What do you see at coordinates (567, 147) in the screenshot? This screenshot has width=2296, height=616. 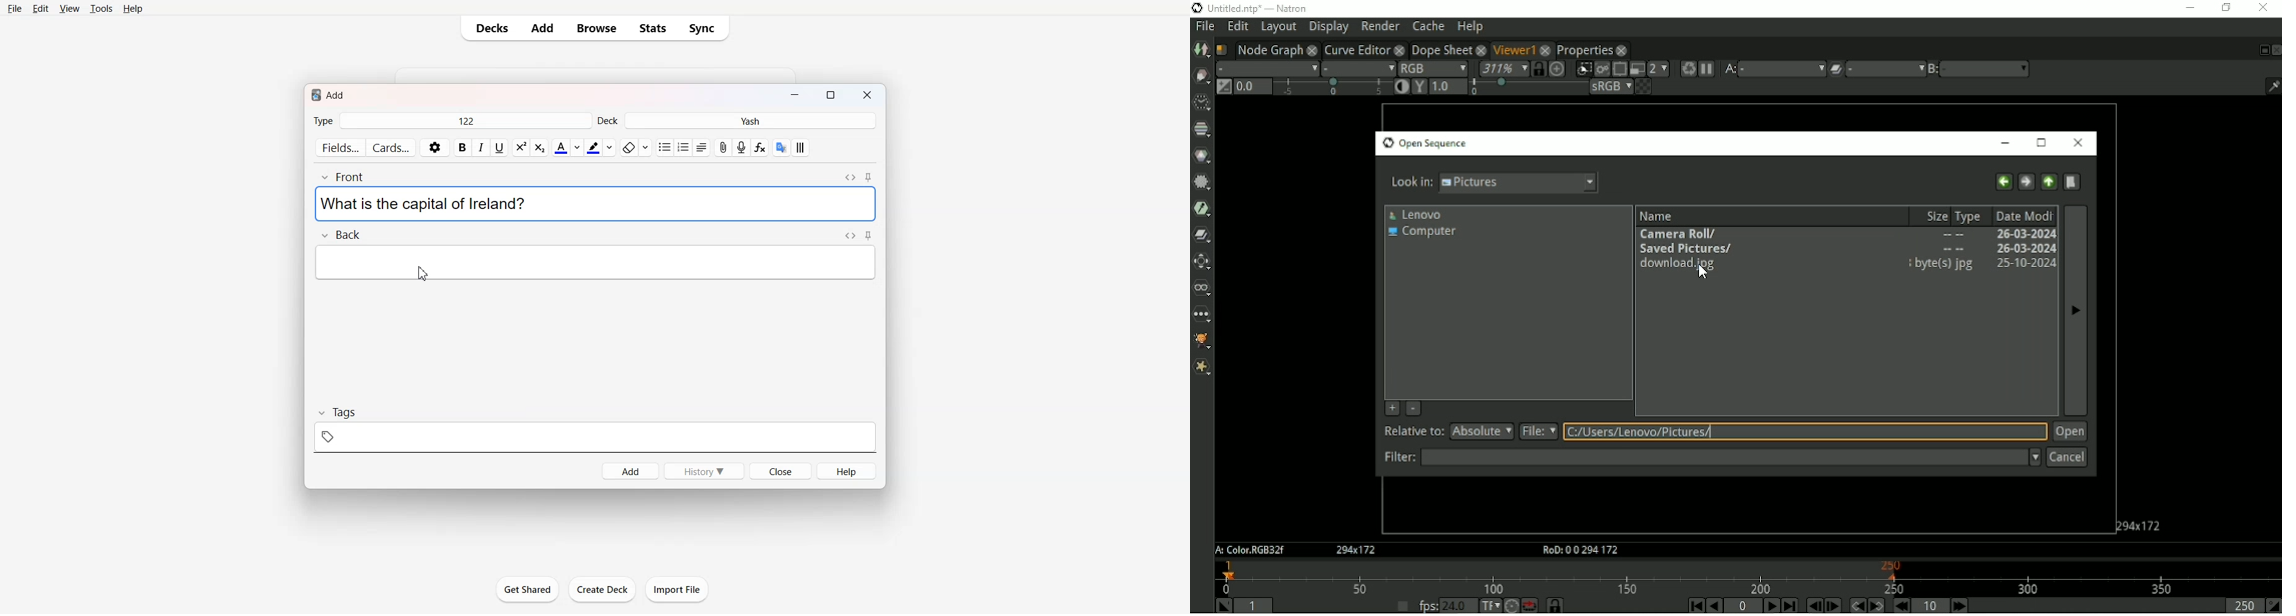 I see `Text Color` at bounding box center [567, 147].